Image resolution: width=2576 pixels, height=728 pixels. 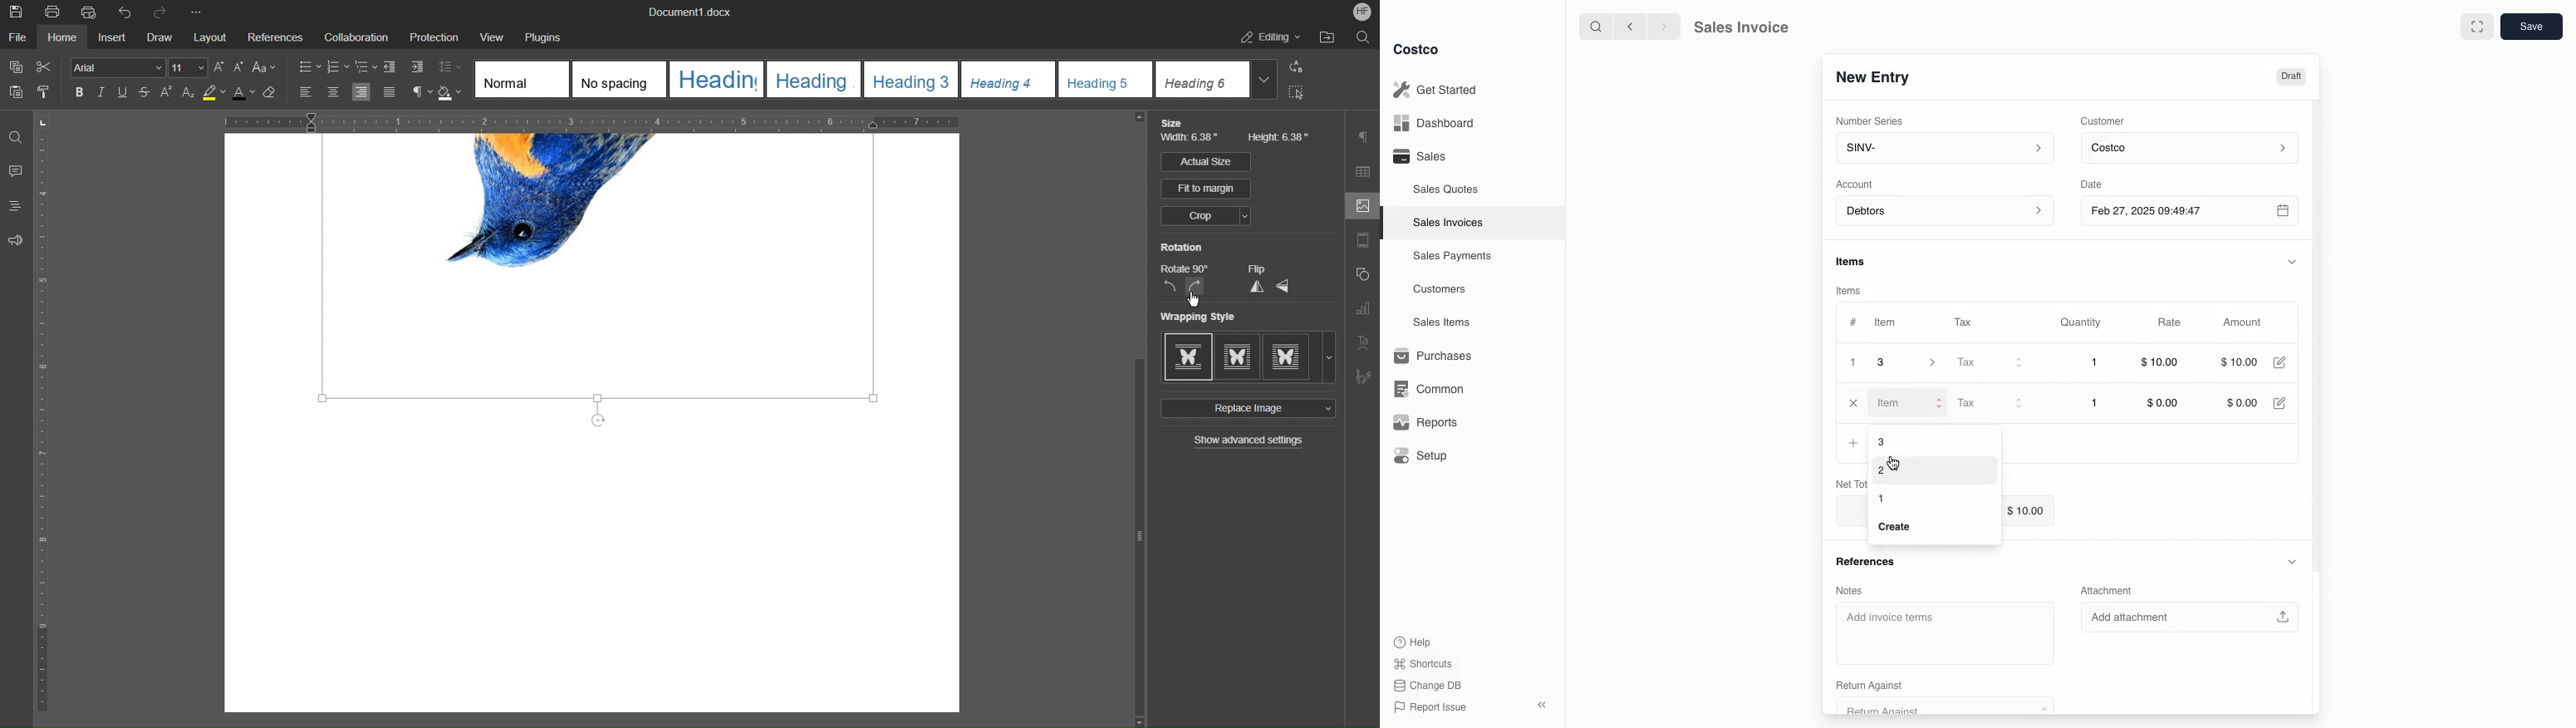 What do you see at coordinates (1882, 440) in the screenshot?
I see `3` at bounding box center [1882, 440].